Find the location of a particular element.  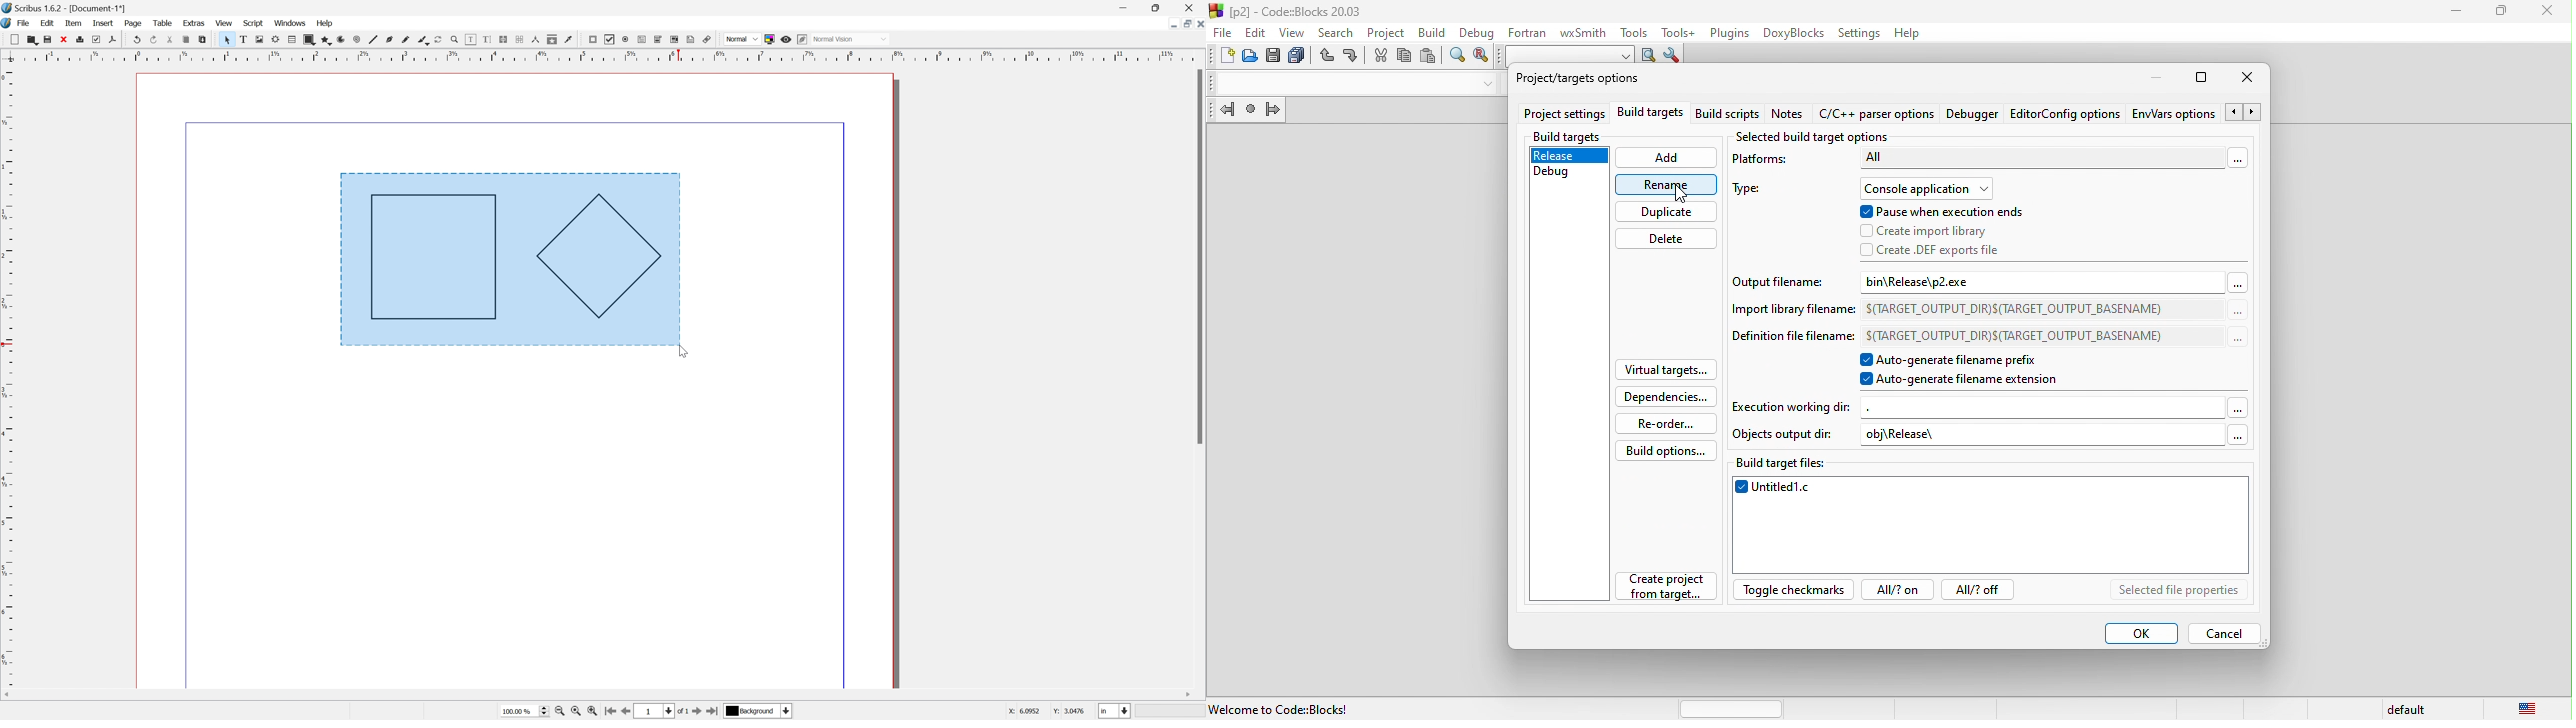

file is located at coordinates (25, 22).